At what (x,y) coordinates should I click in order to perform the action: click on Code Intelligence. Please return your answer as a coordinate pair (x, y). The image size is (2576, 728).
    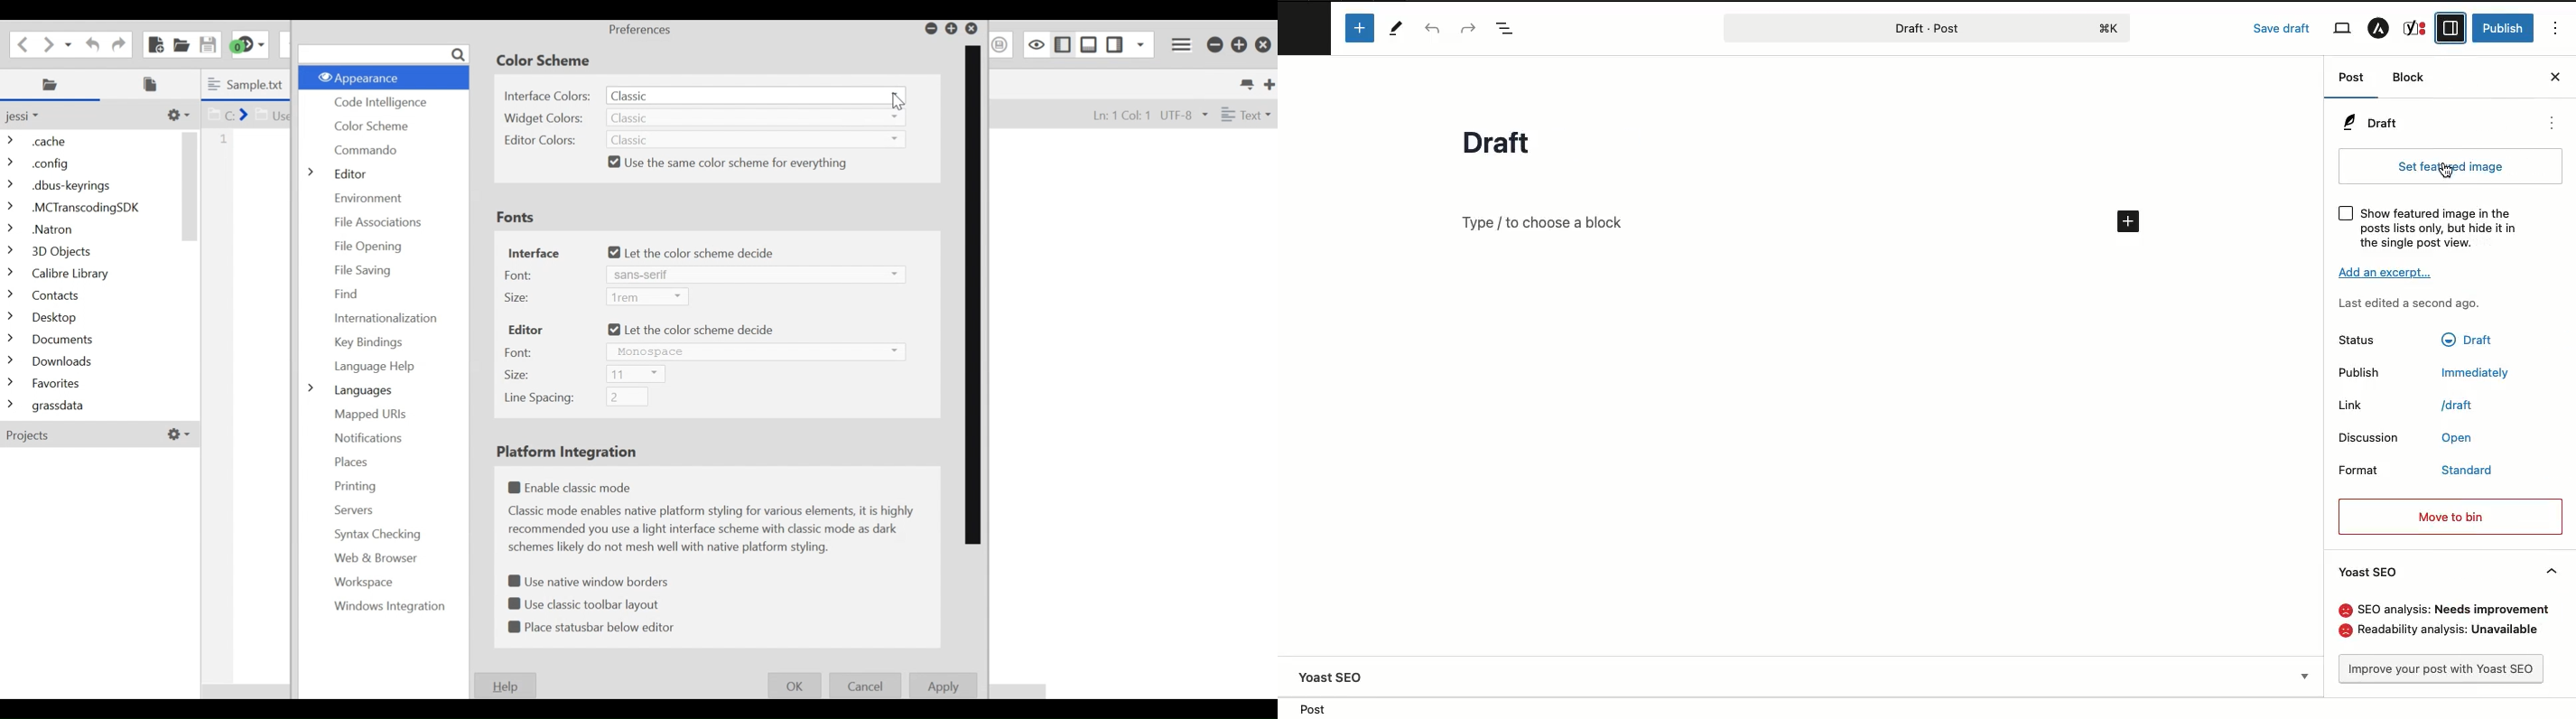
    Looking at the image, I should click on (378, 103).